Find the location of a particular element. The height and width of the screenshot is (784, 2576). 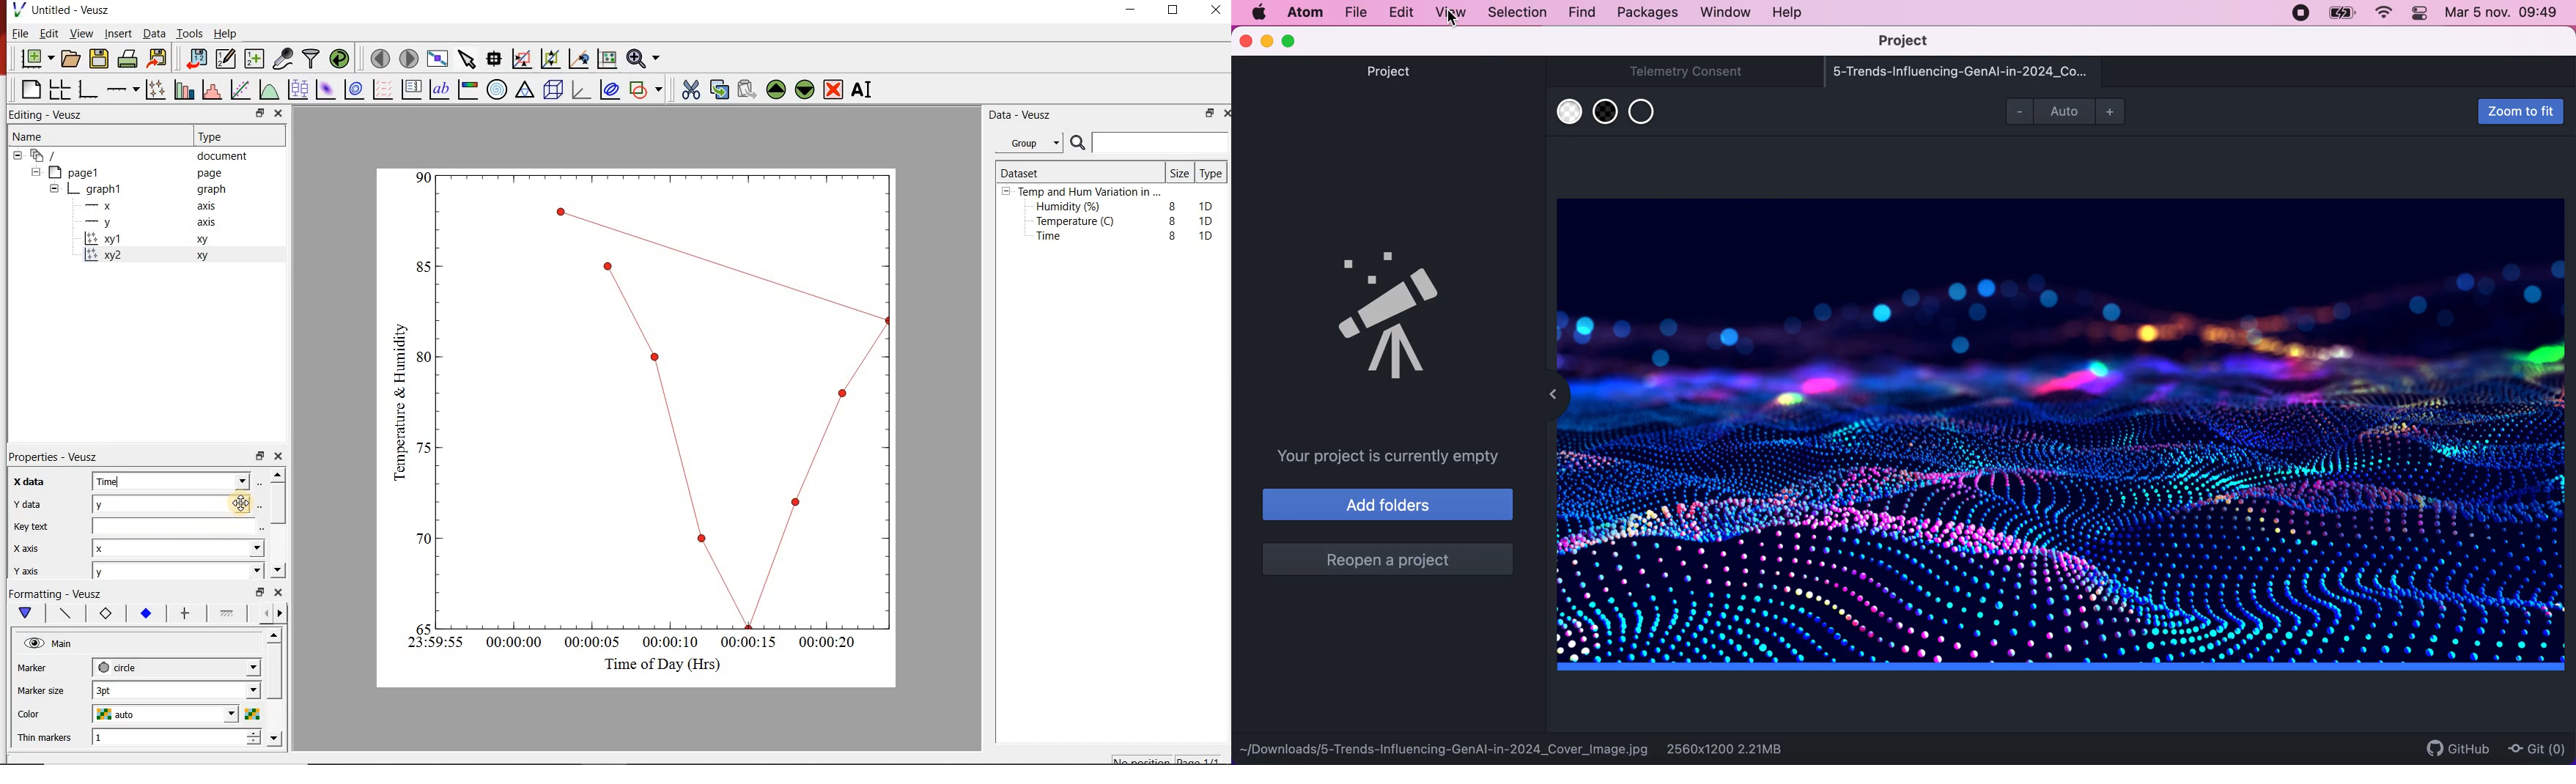

3d graph is located at coordinates (583, 92).